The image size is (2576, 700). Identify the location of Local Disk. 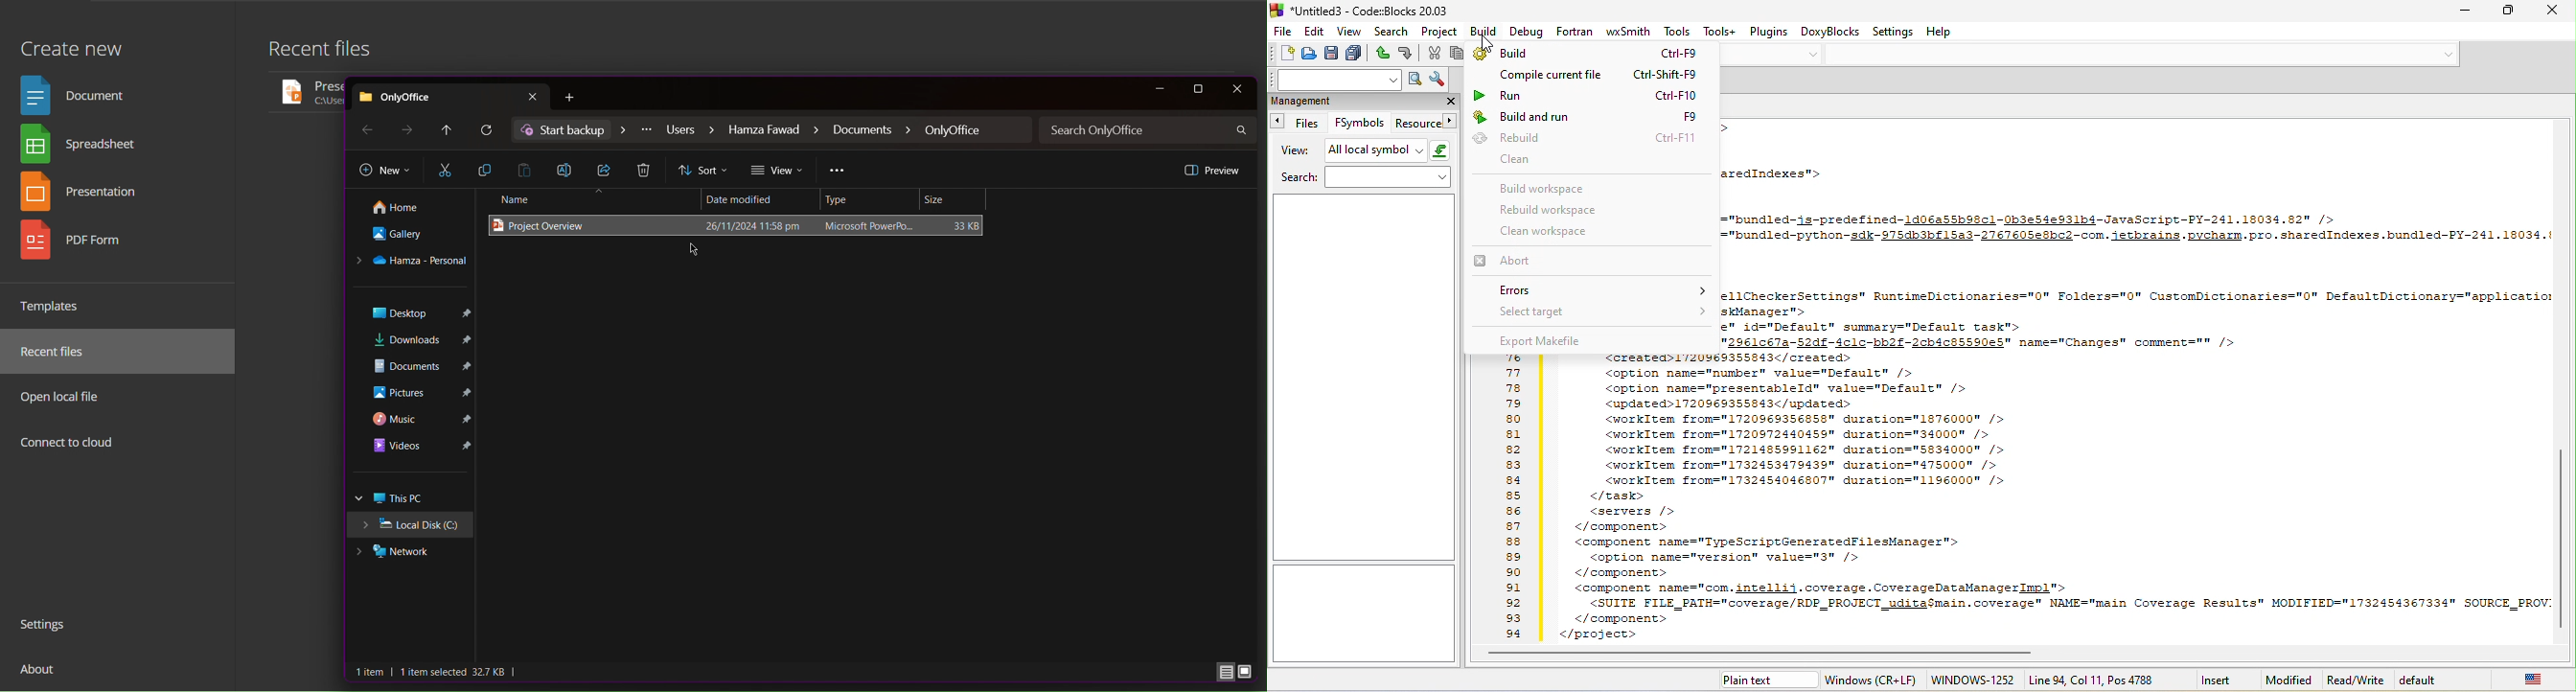
(415, 527).